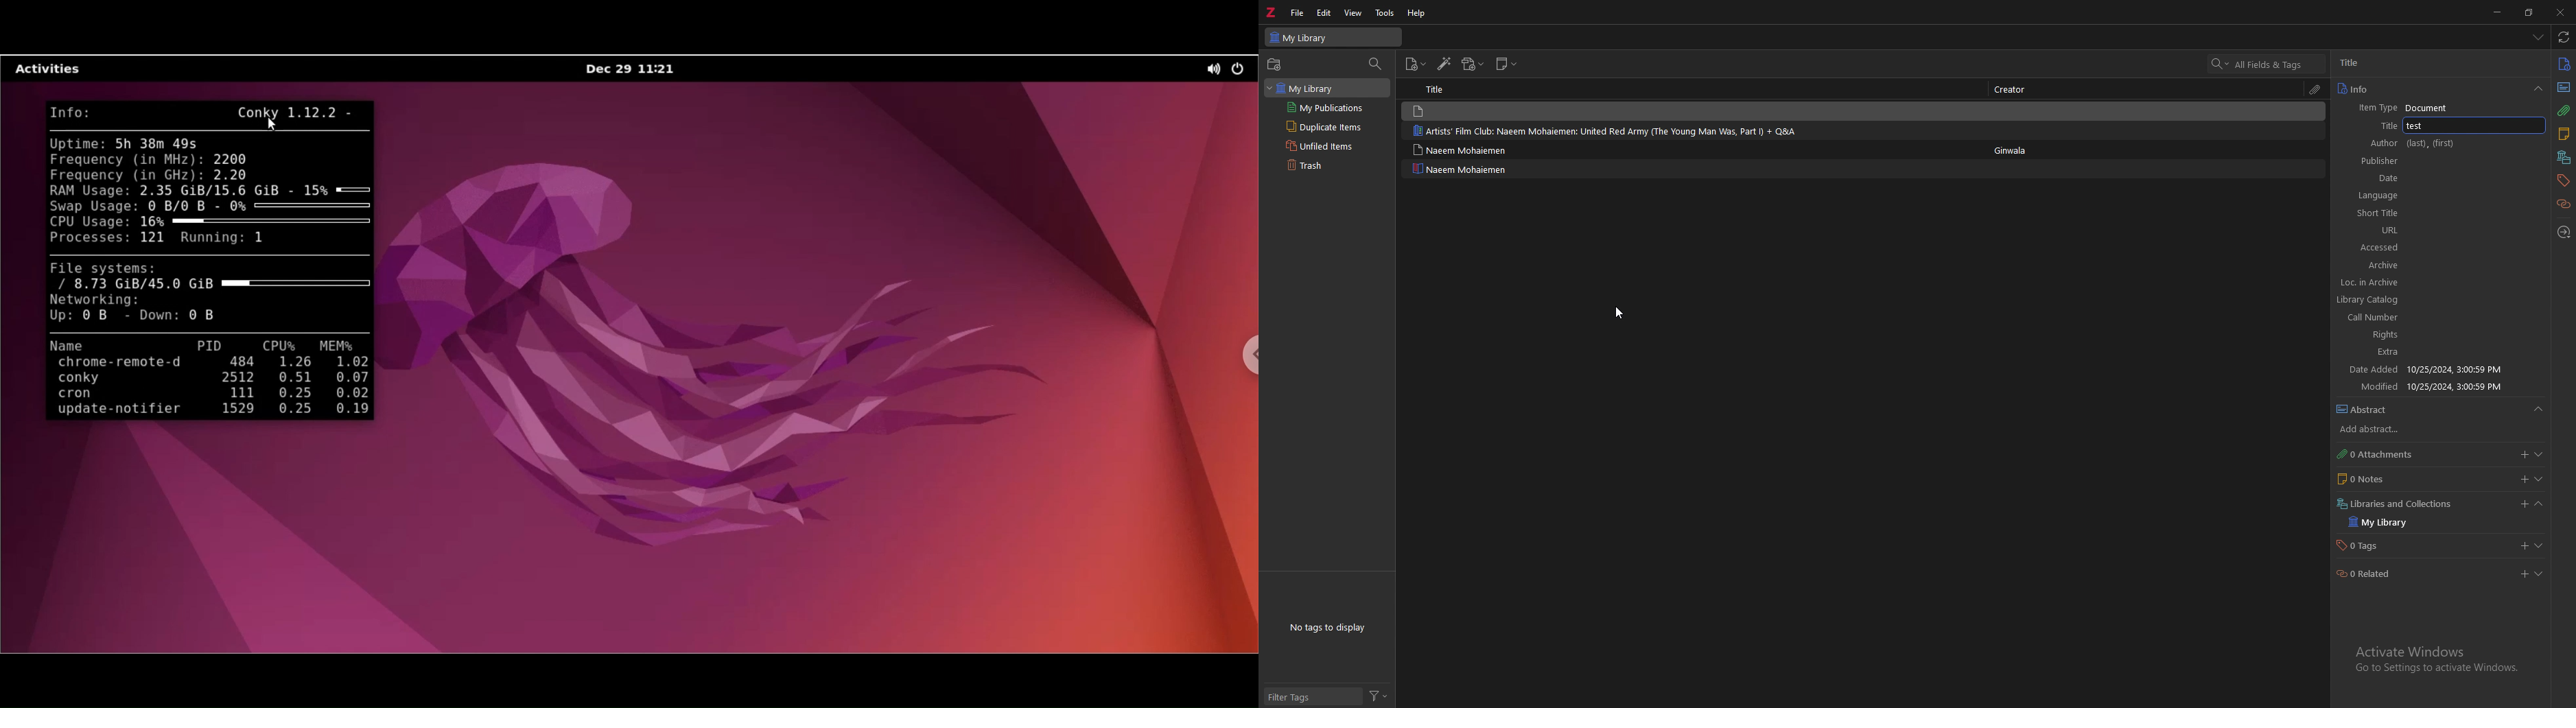  What do you see at coordinates (2565, 157) in the screenshot?
I see `libraries and collections` at bounding box center [2565, 157].